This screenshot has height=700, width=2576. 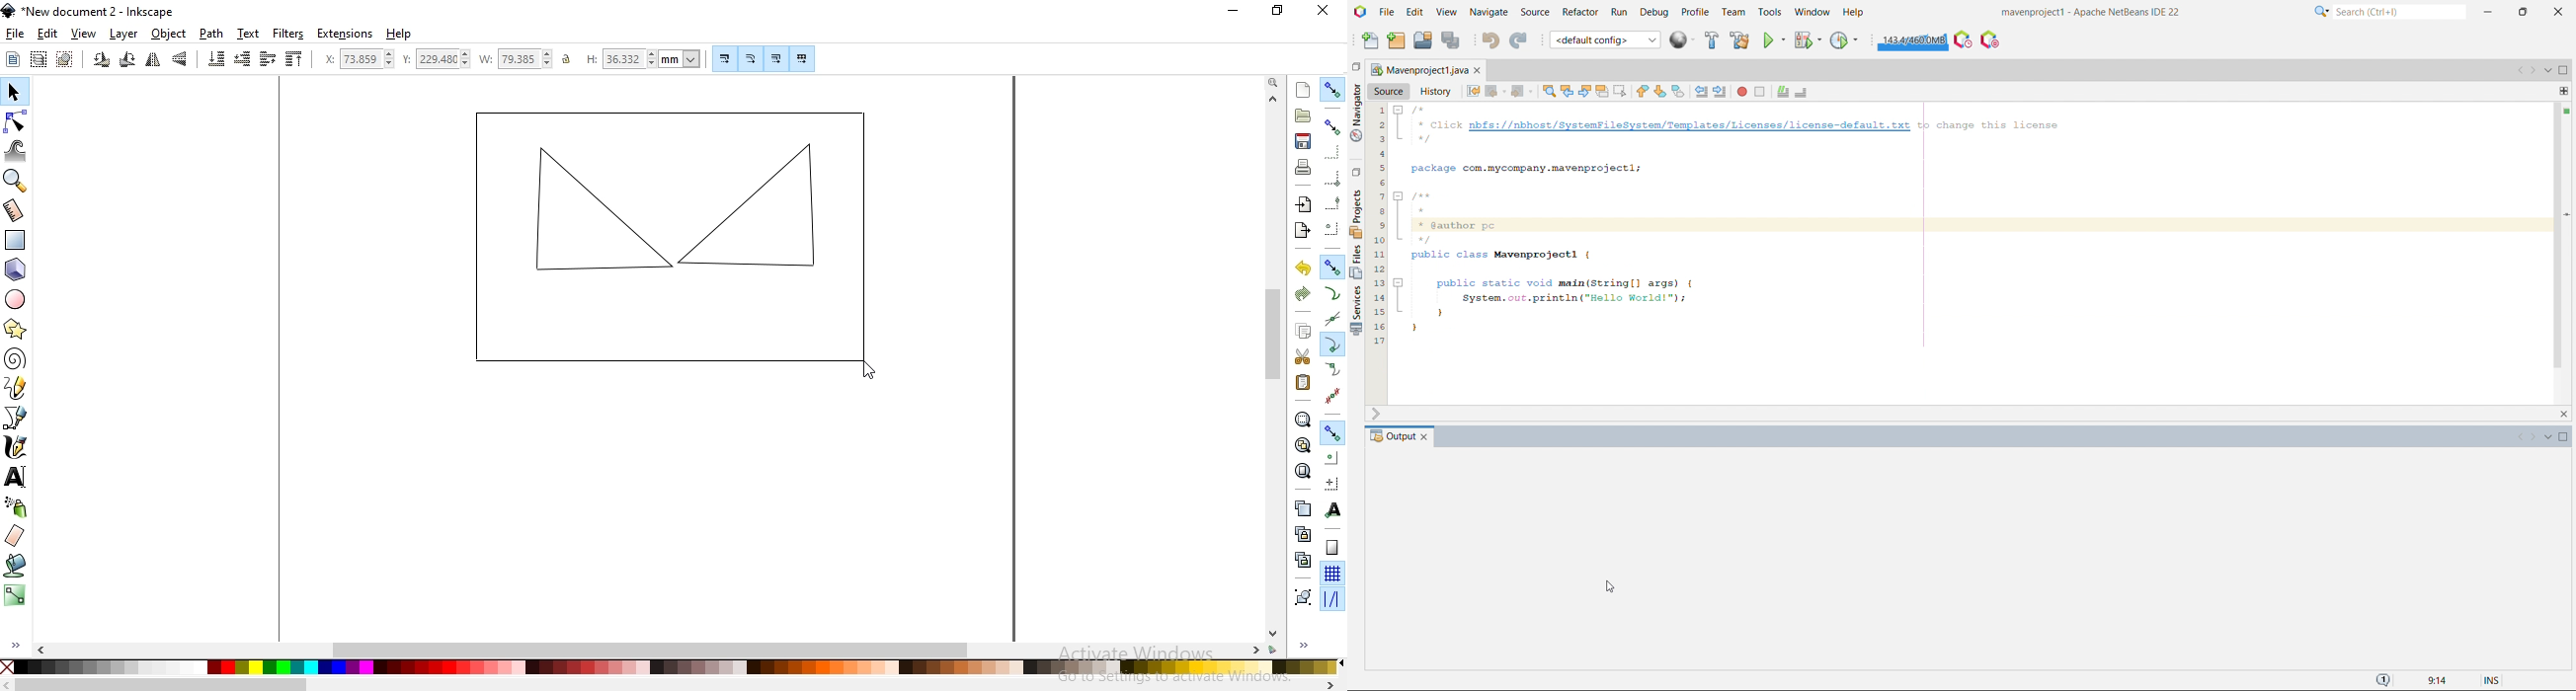 What do you see at coordinates (1301, 269) in the screenshot?
I see `undo the action` at bounding box center [1301, 269].